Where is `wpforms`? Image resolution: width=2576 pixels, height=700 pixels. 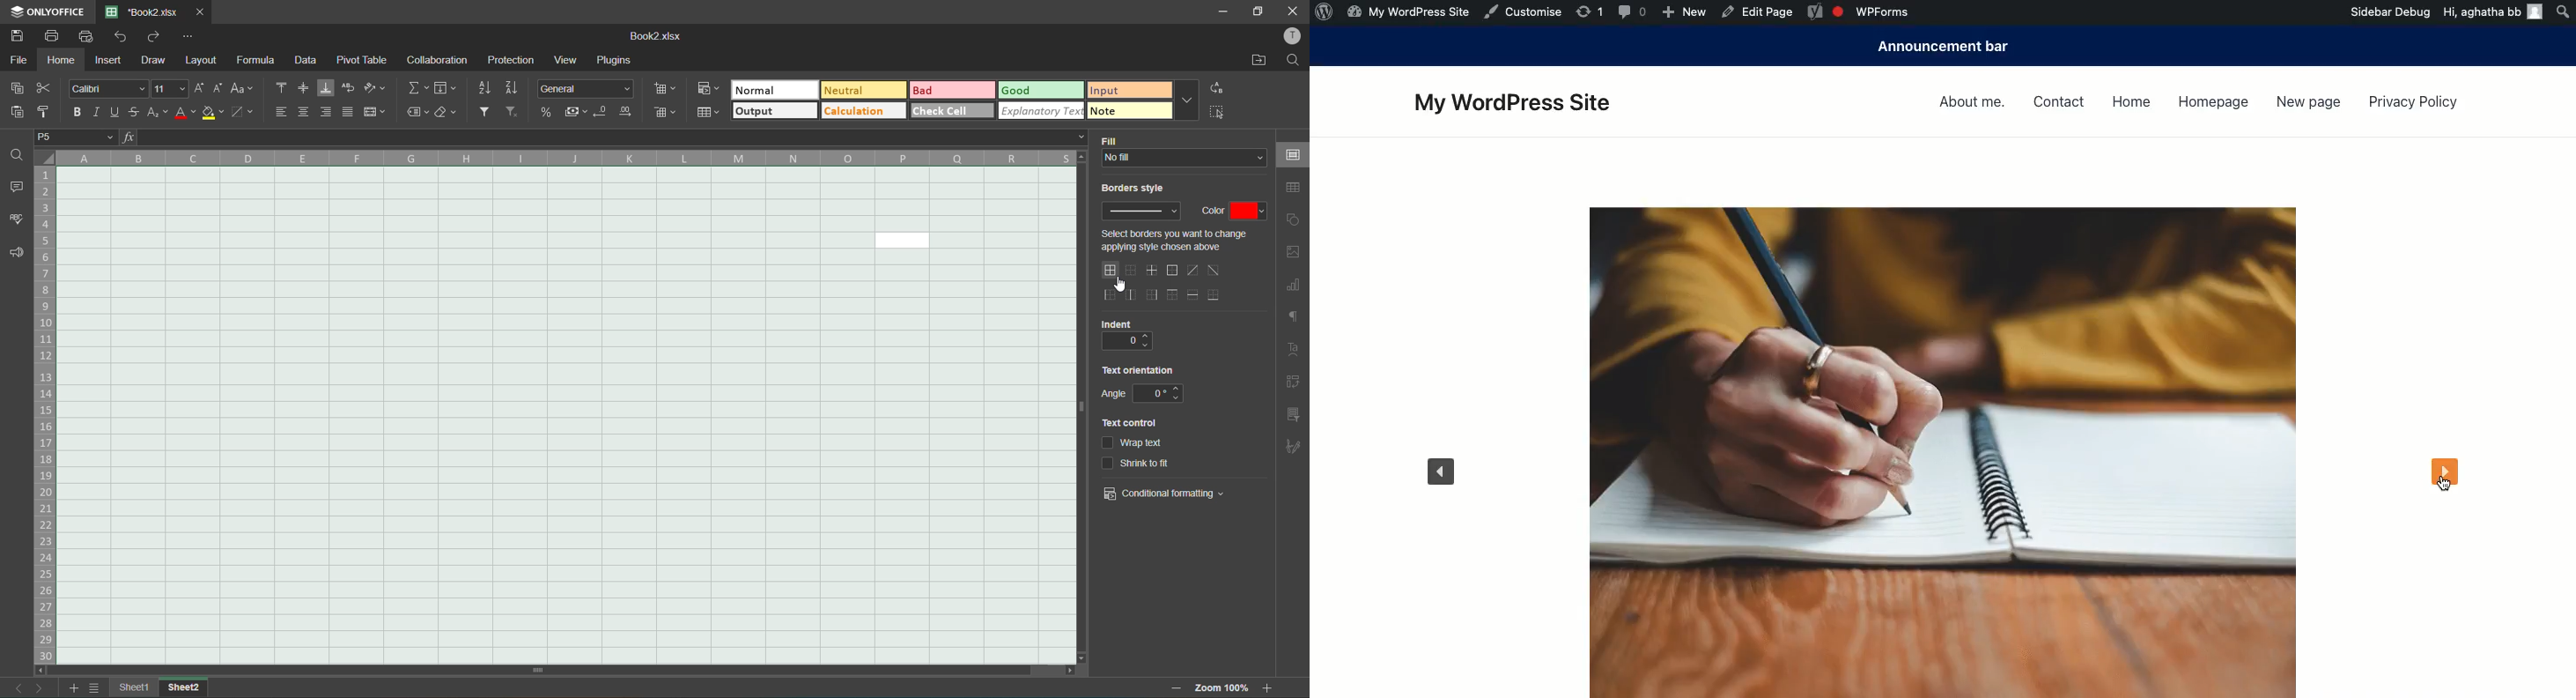 wpforms is located at coordinates (1860, 12).